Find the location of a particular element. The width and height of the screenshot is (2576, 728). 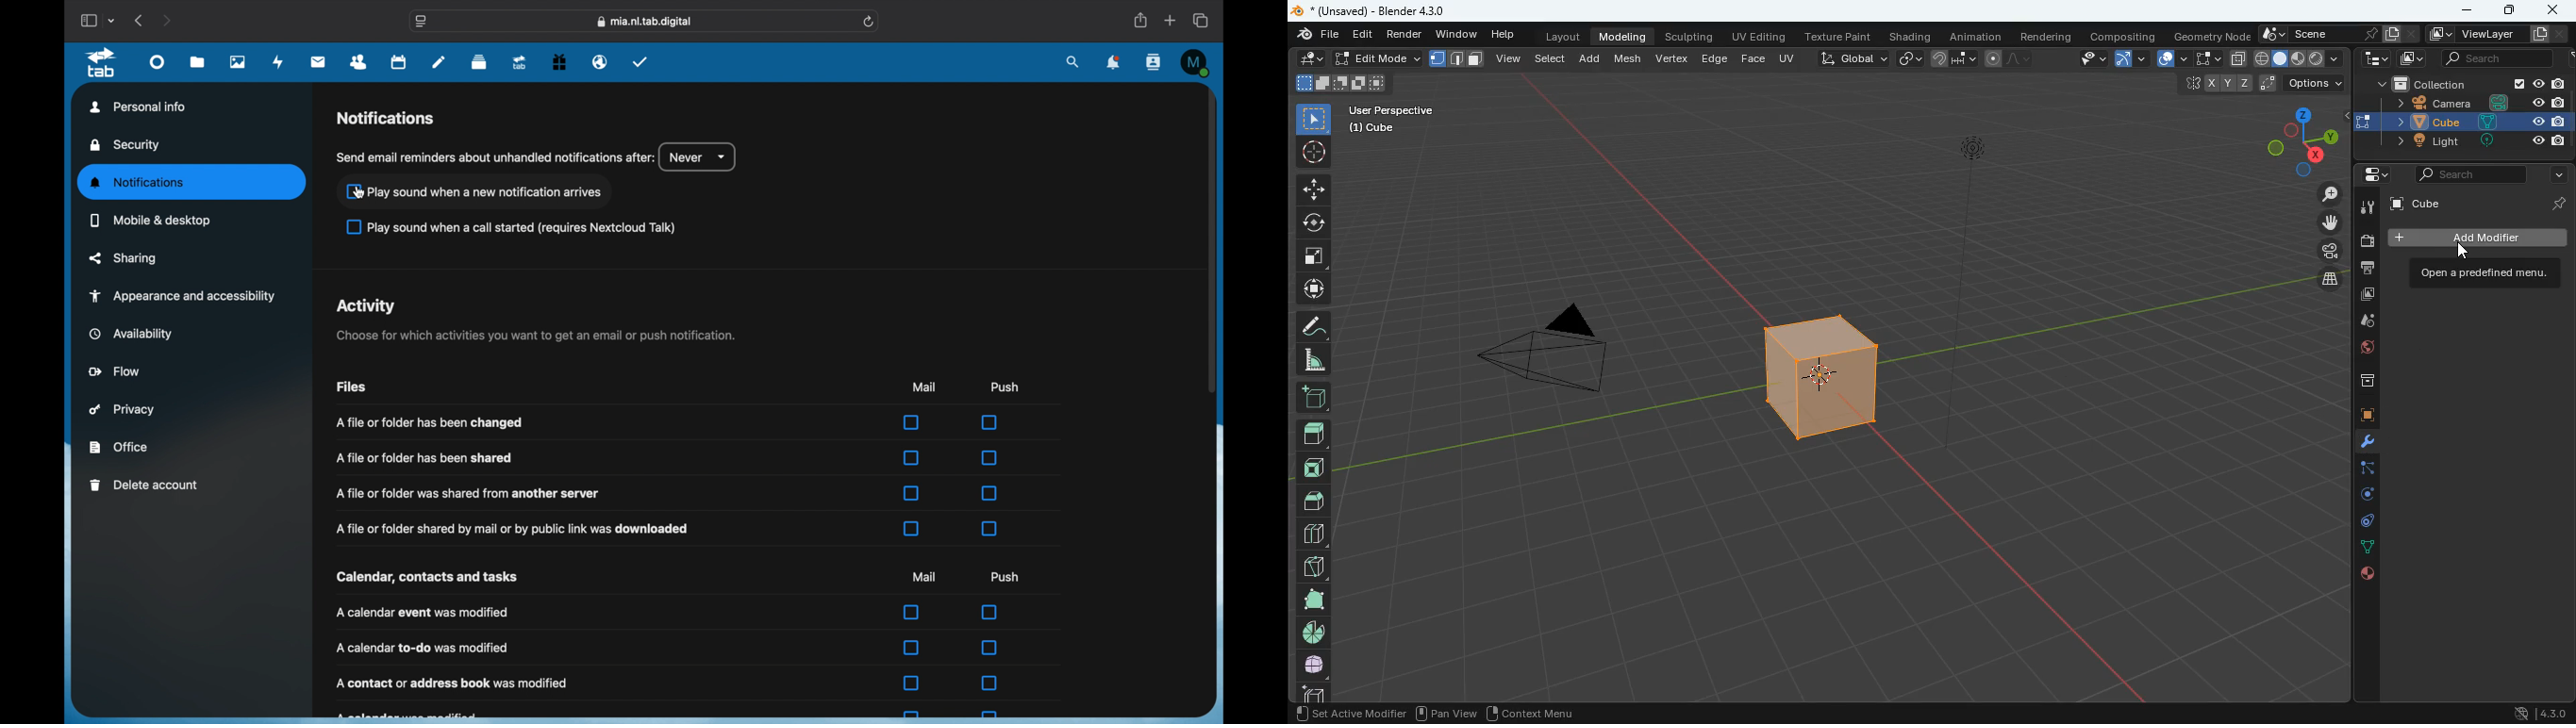

checkbox is located at coordinates (912, 715).